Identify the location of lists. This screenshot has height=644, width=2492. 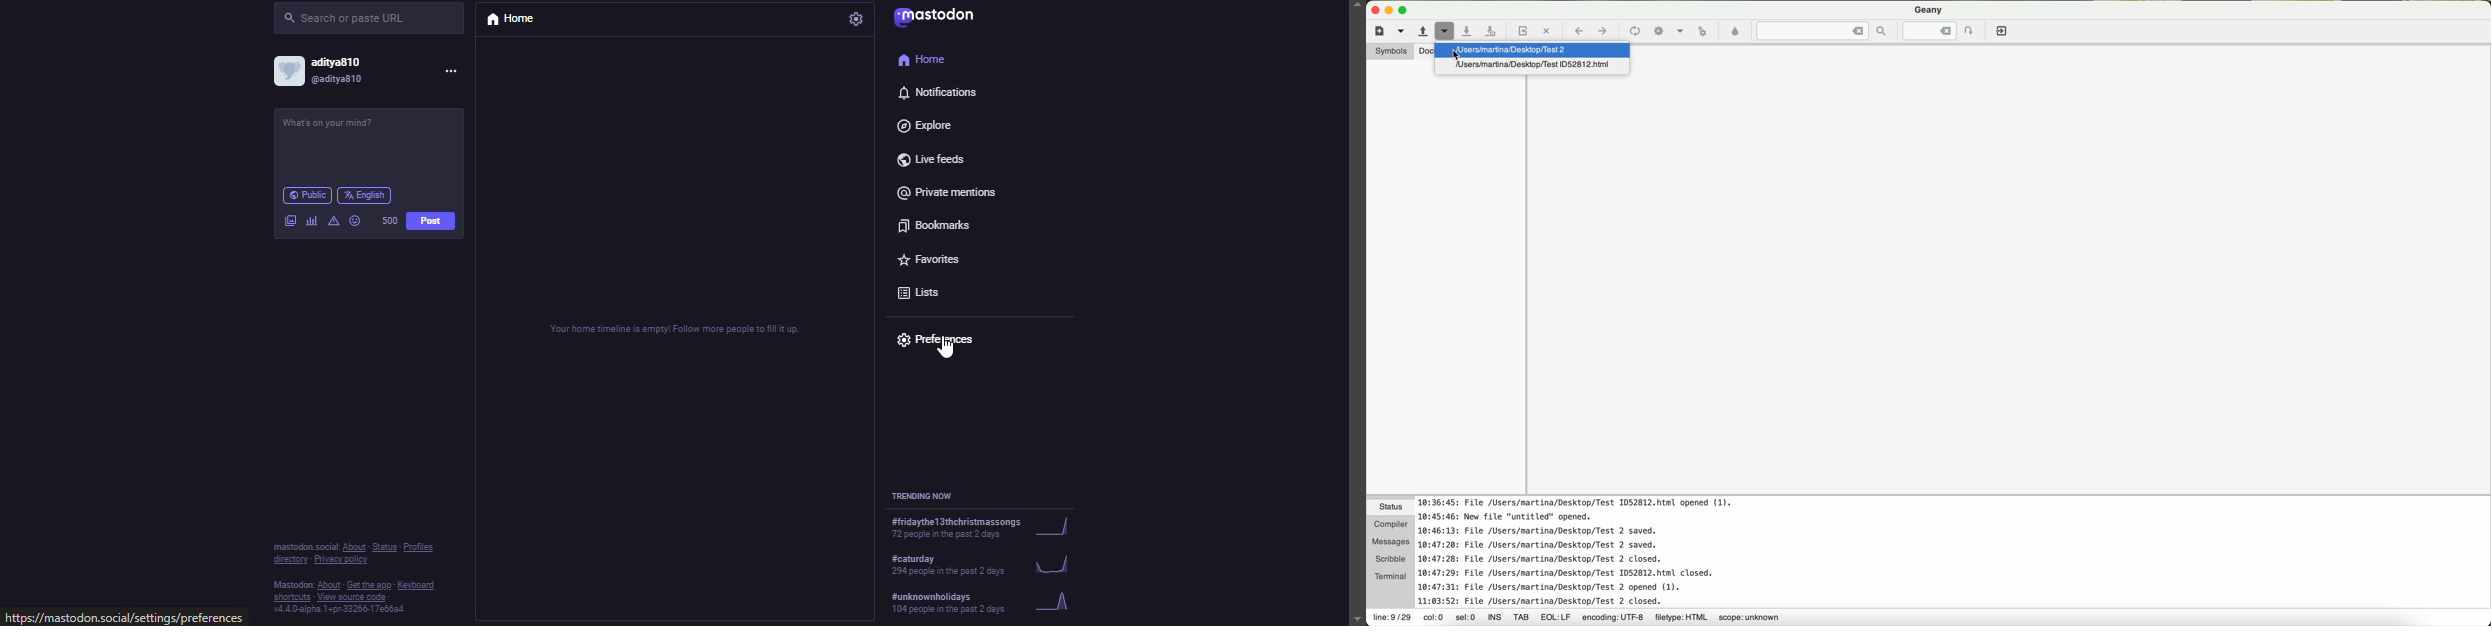
(932, 293).